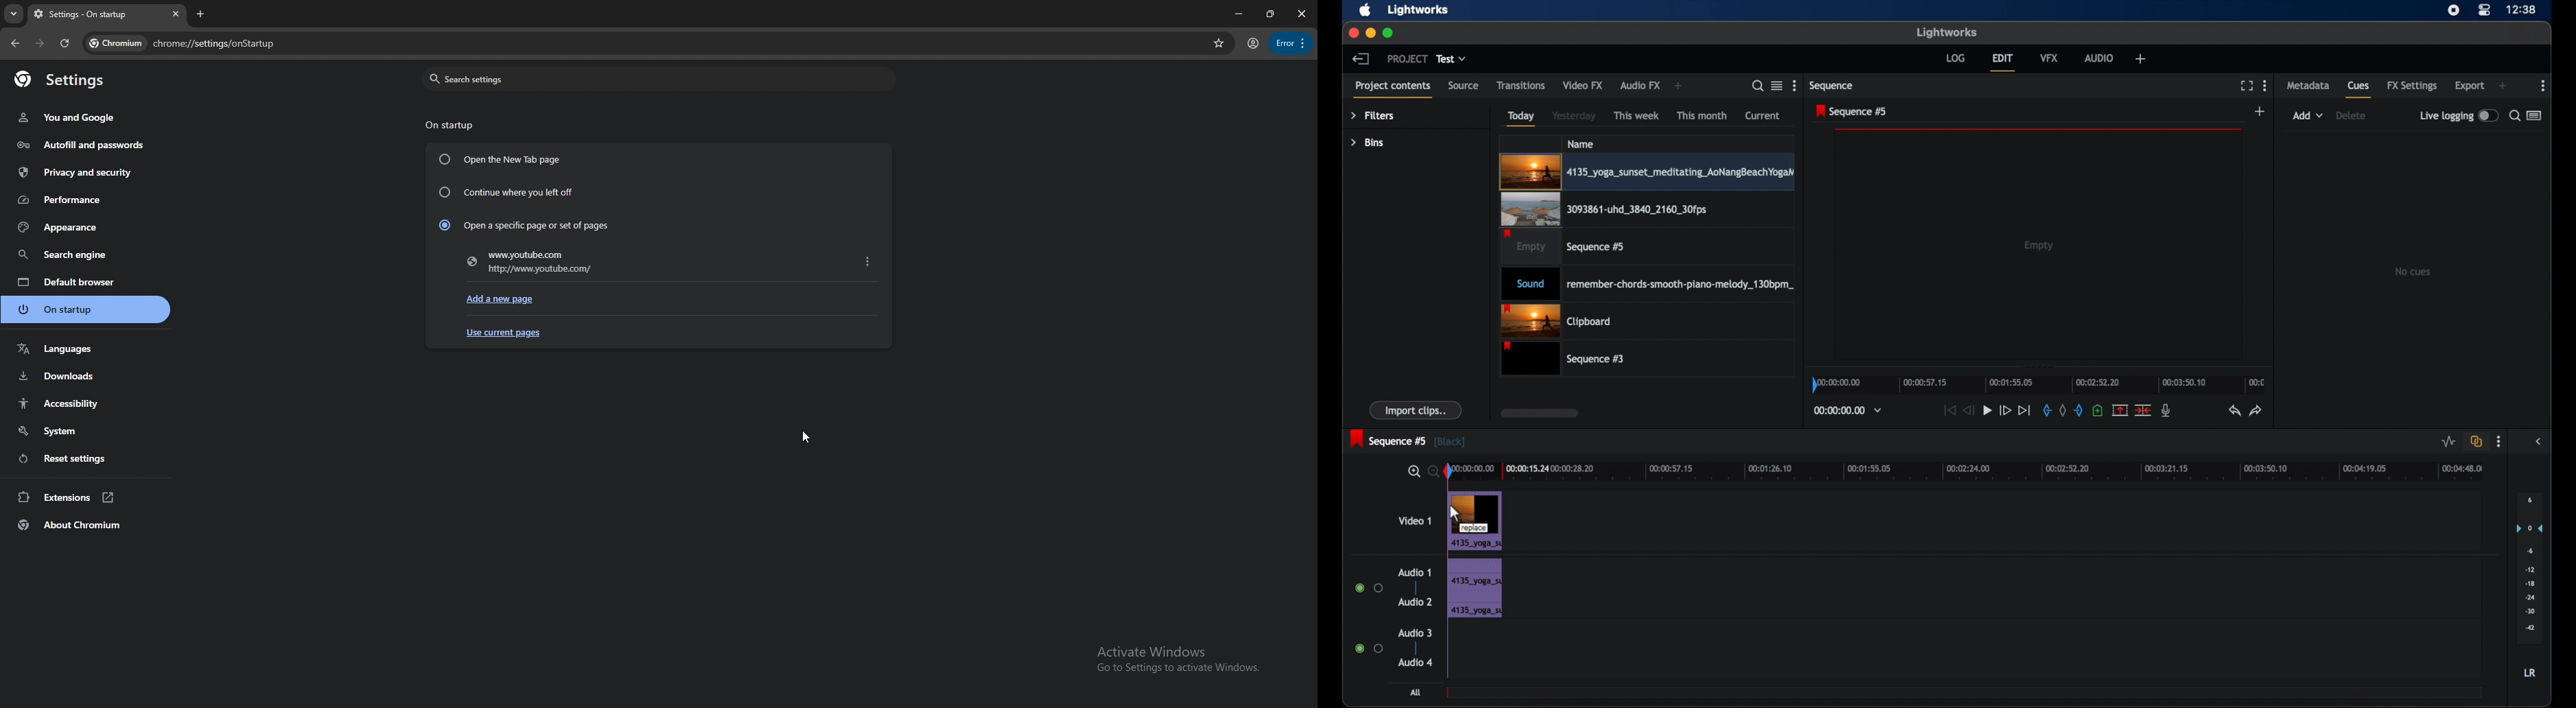 The width and height of the screenshot is (2576, 728). I want to click on on startup, so click(87, 309).